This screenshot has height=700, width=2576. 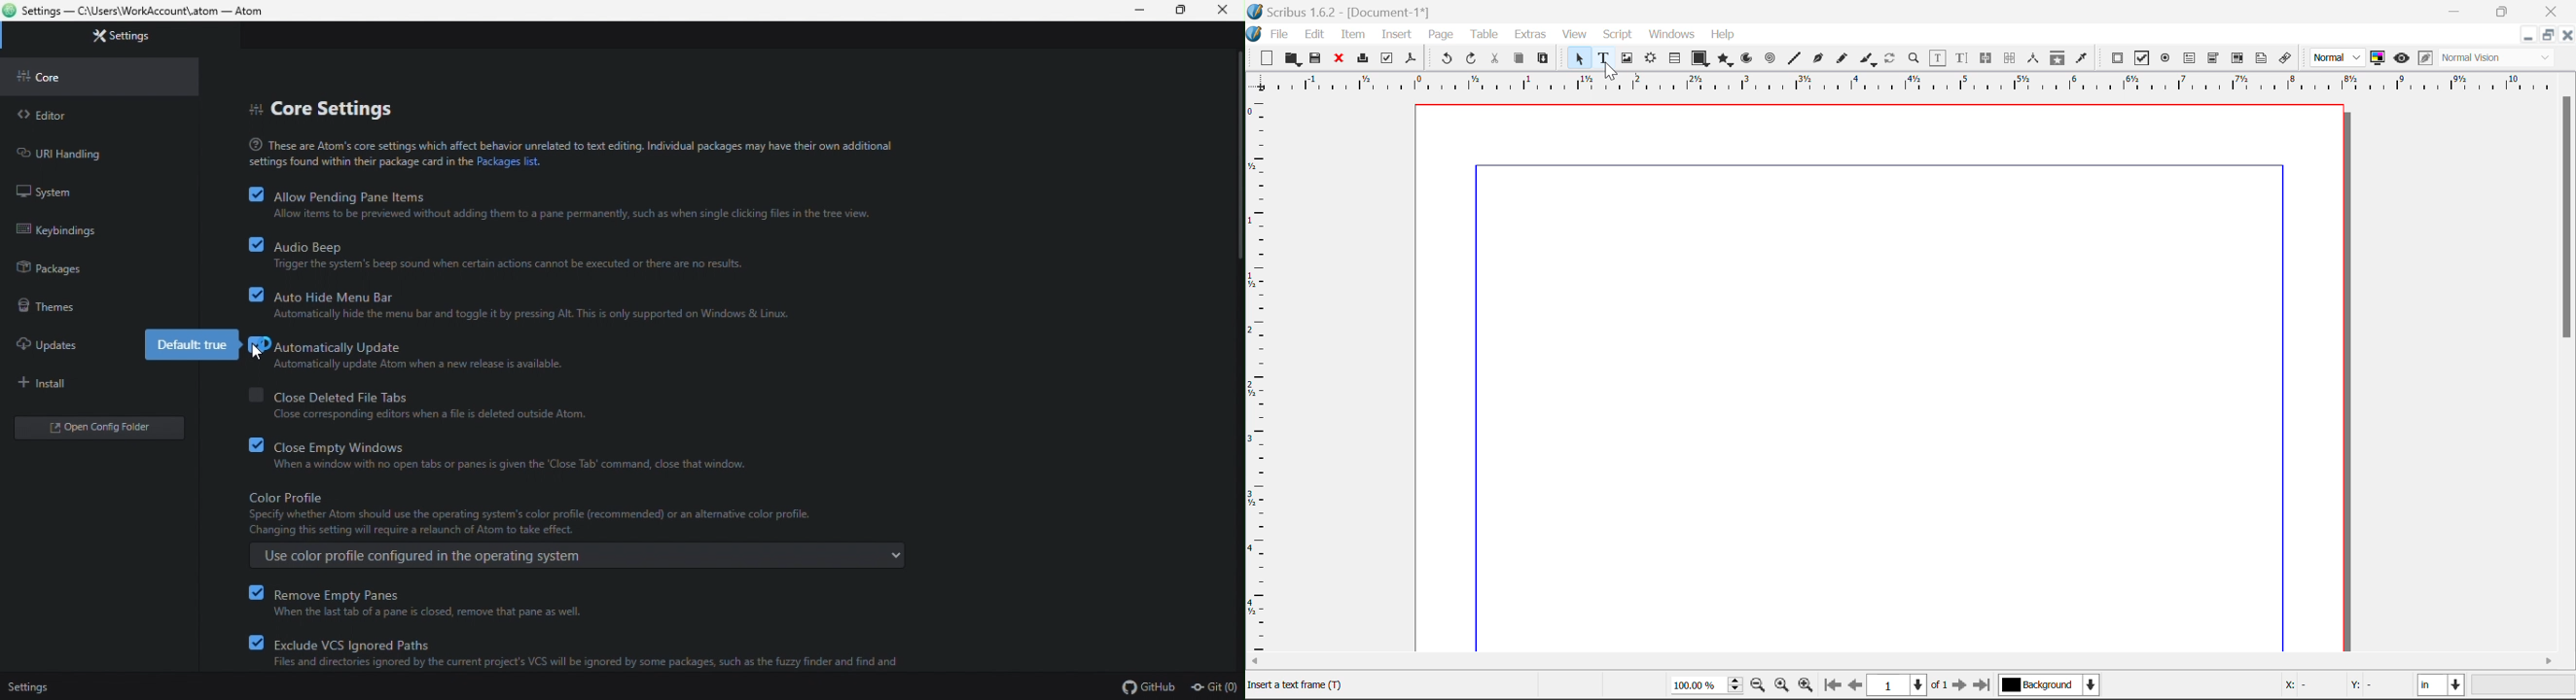 I want to click on install, so click(x=54, y=380).